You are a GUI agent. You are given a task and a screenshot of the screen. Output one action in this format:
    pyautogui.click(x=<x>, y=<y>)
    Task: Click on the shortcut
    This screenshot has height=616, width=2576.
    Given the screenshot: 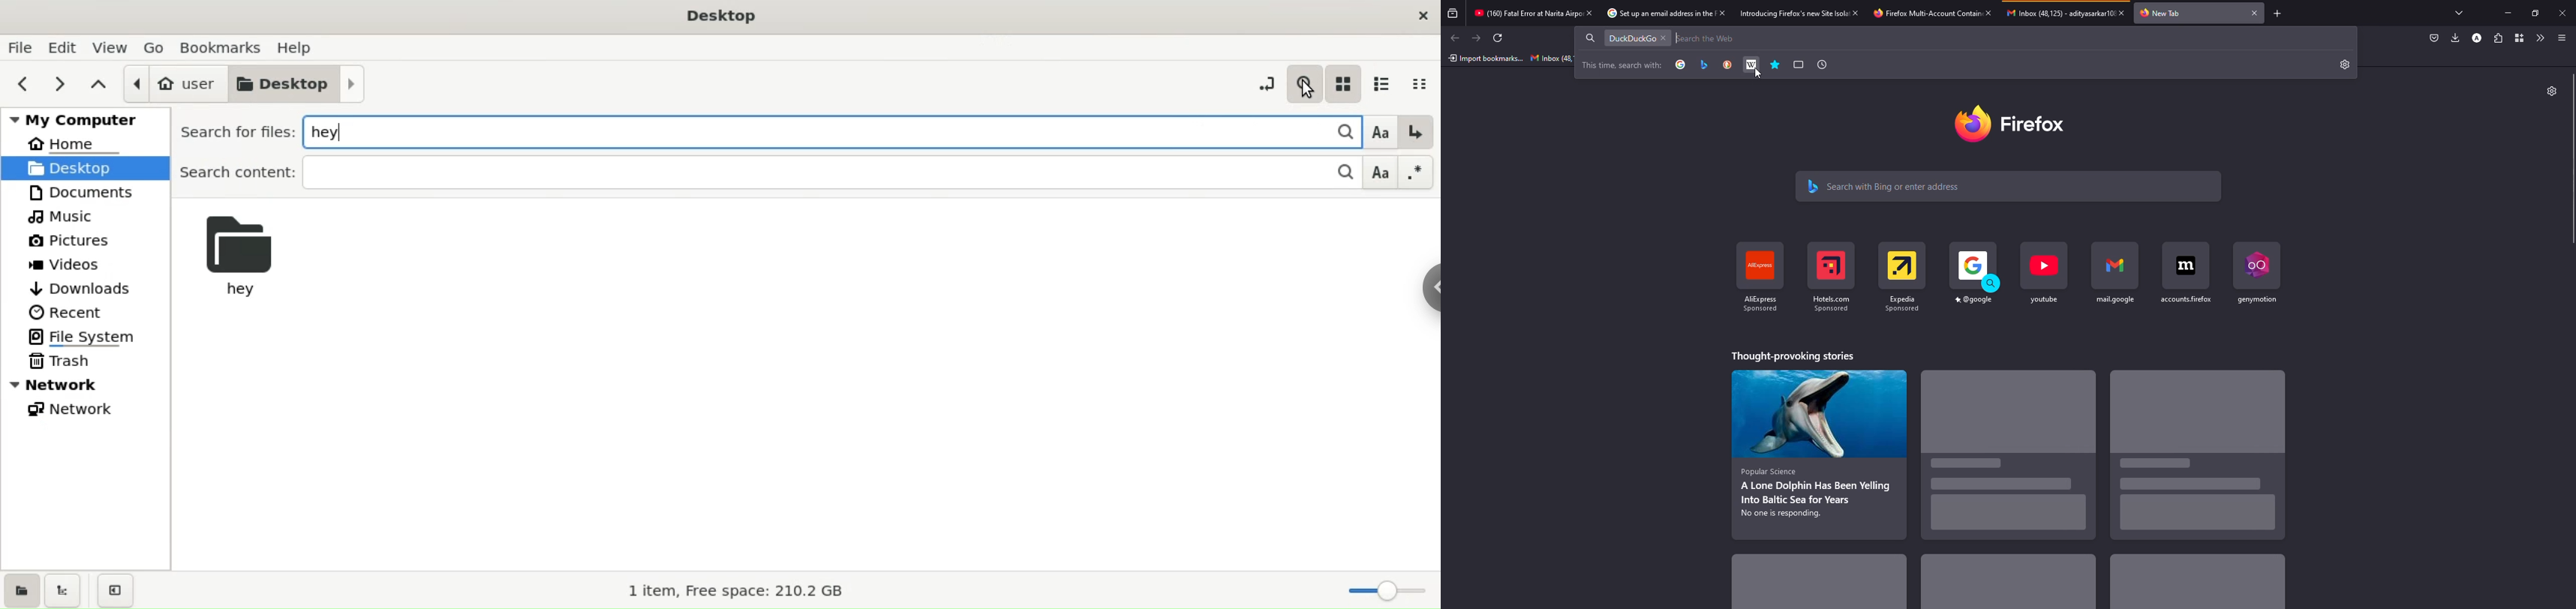 What is the action you would take?
    pyautogui.click(x=1761, y=276)
    